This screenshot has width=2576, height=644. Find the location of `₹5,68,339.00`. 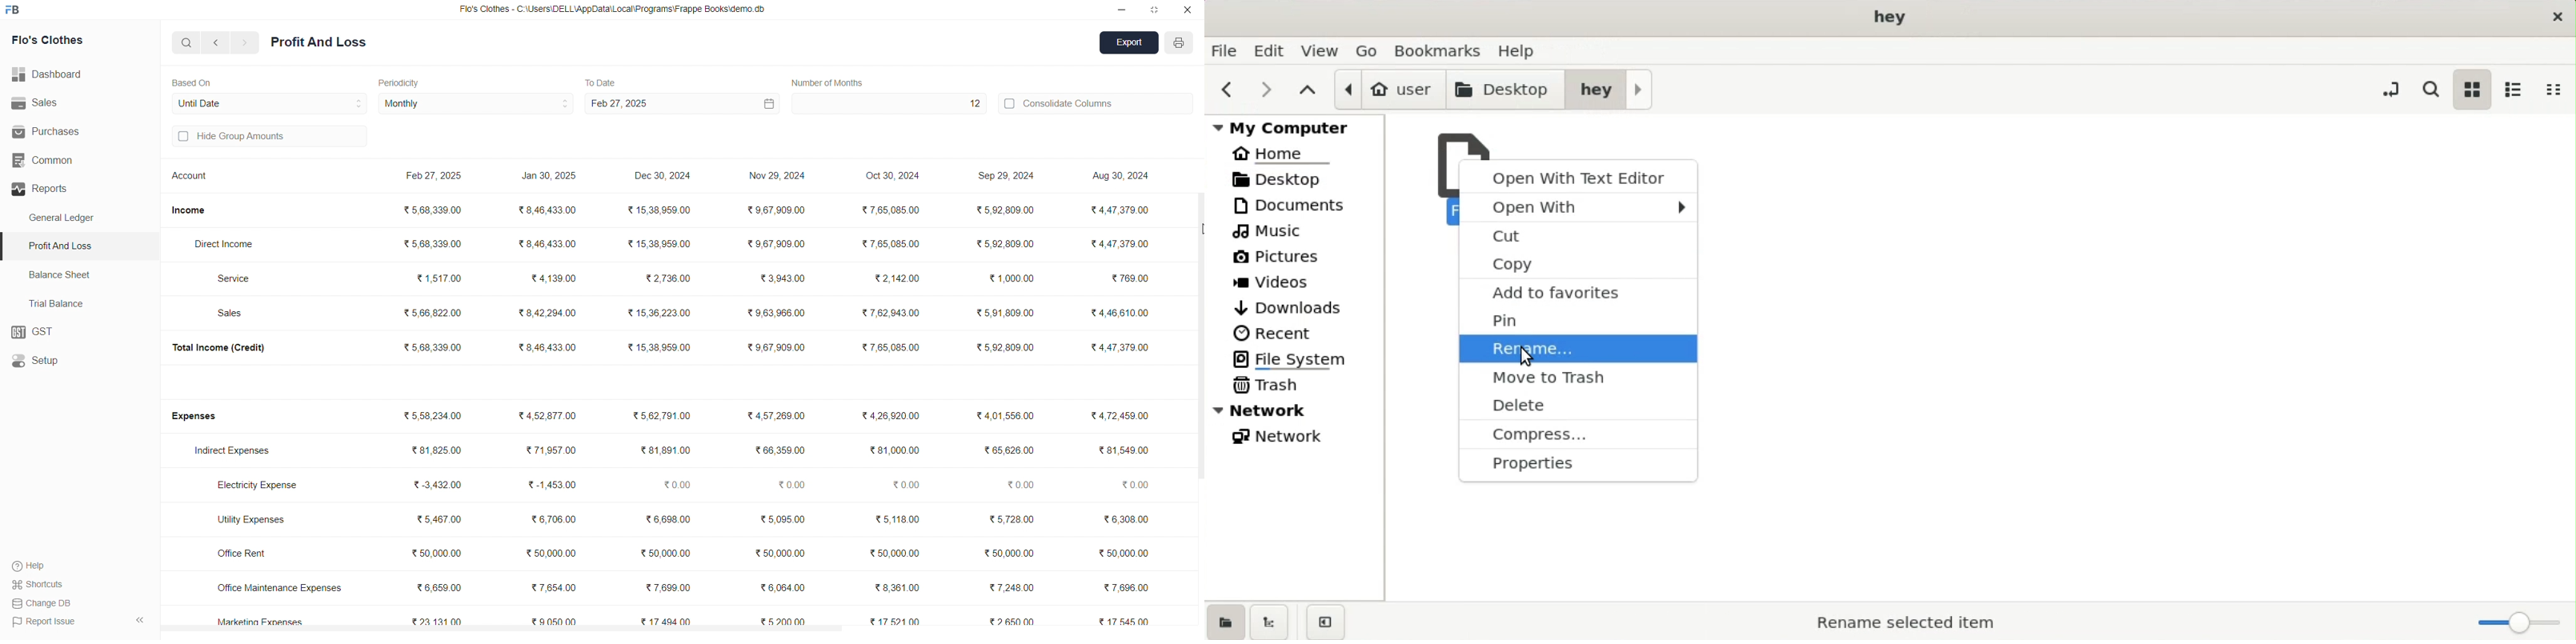

₹5,68,339.00 is located at coordinates (435, 347).